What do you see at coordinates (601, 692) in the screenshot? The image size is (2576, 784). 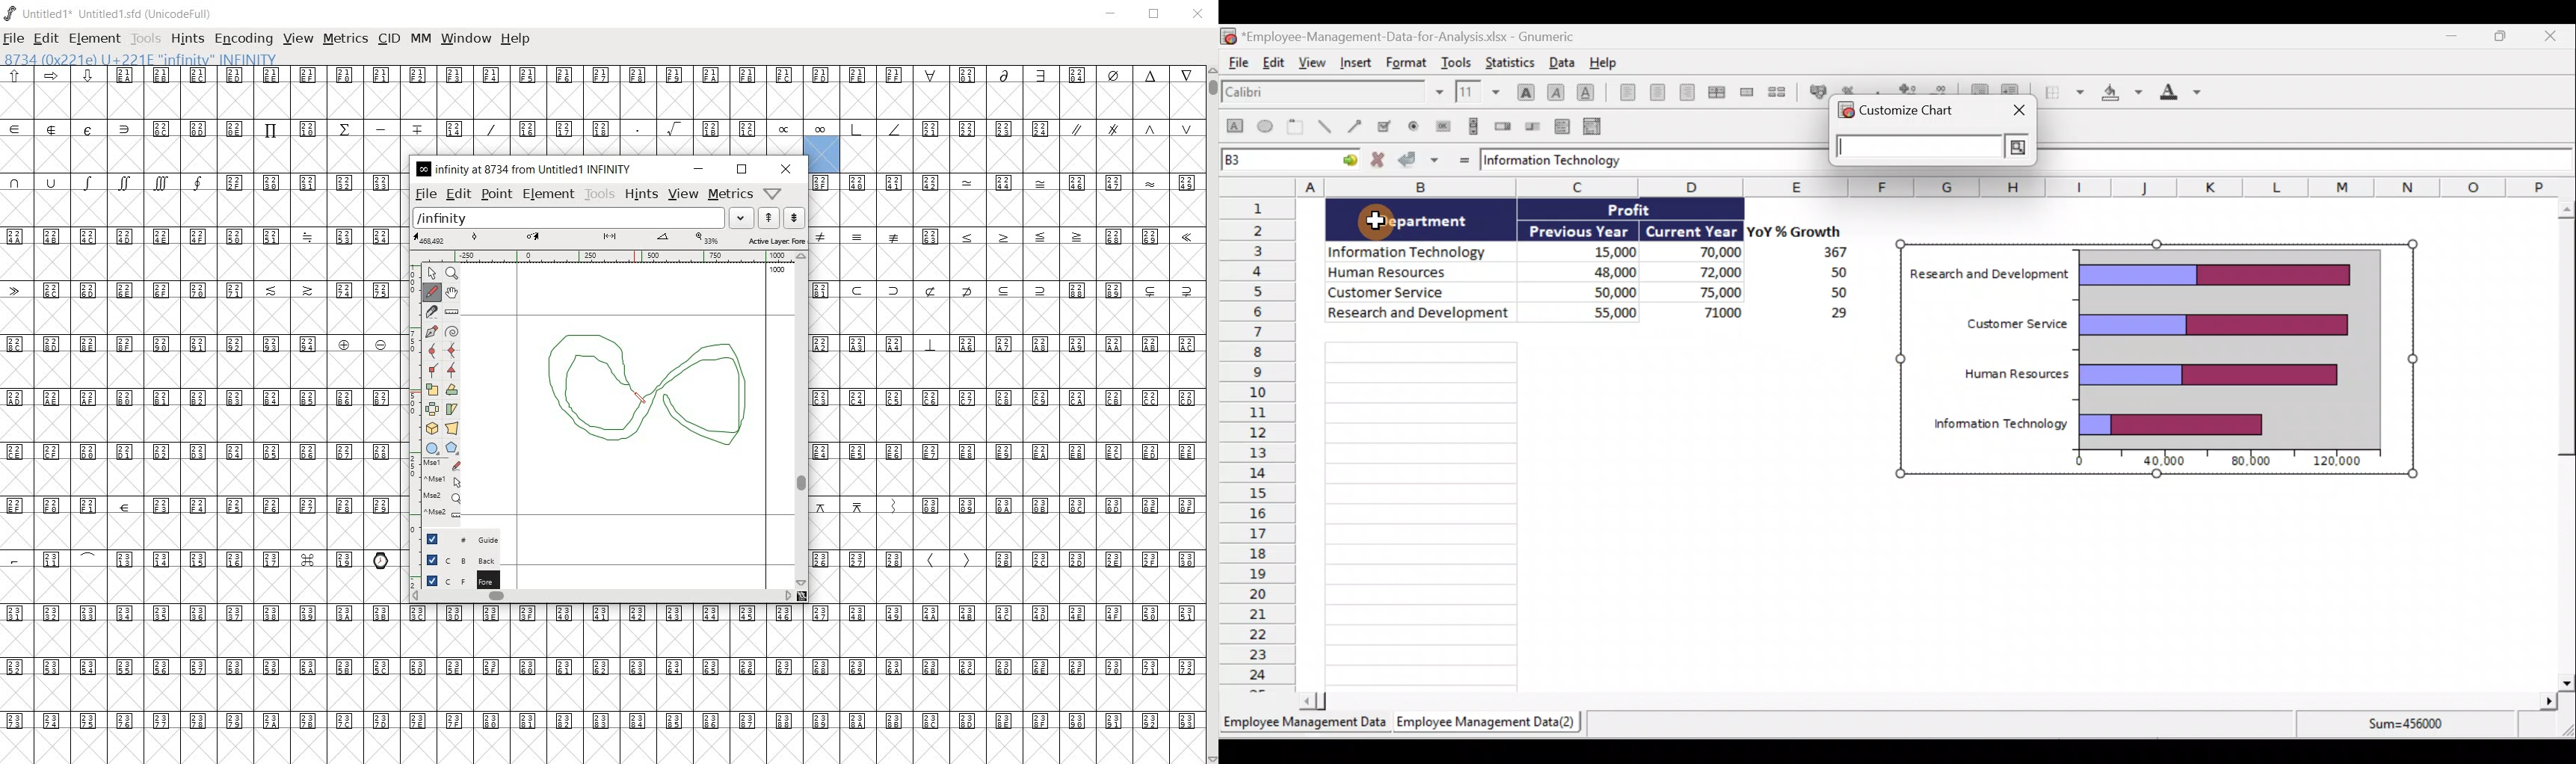 I see `empty glyph slots` at bounding box center [601, 692].